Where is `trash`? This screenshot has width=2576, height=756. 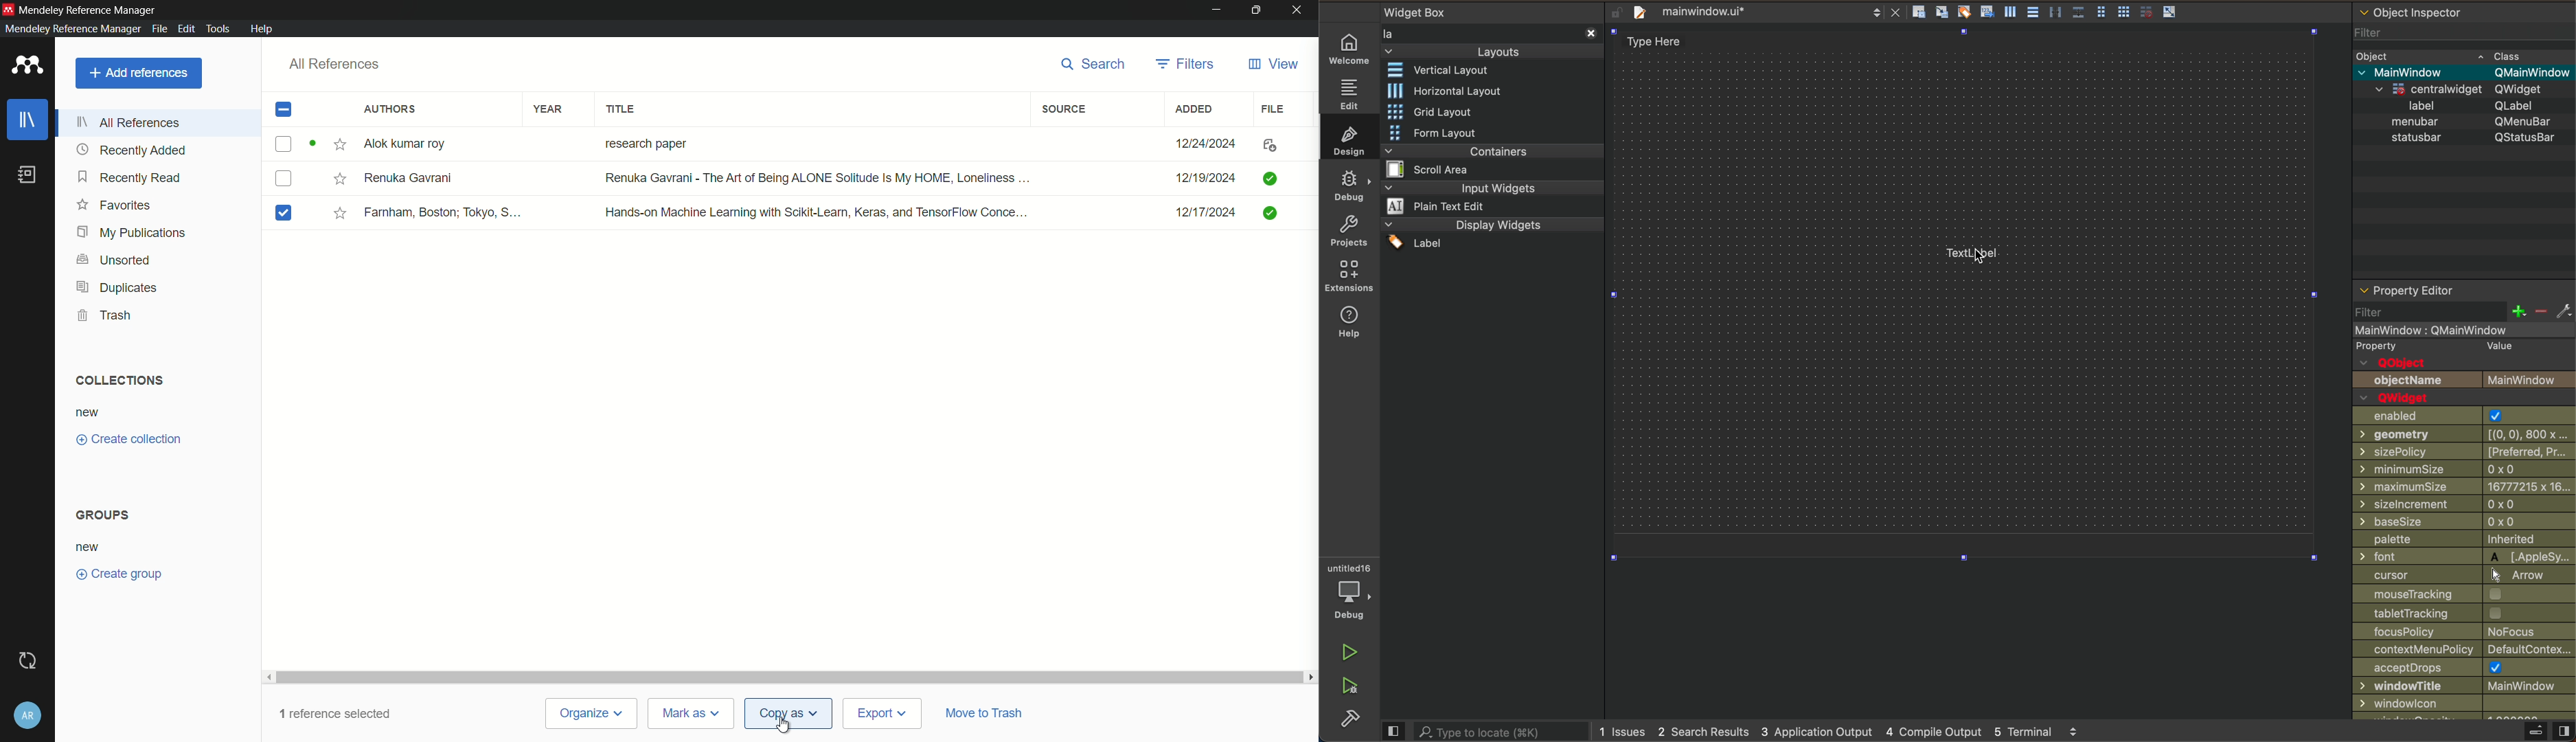 trash is located at coordinates (106, 314).